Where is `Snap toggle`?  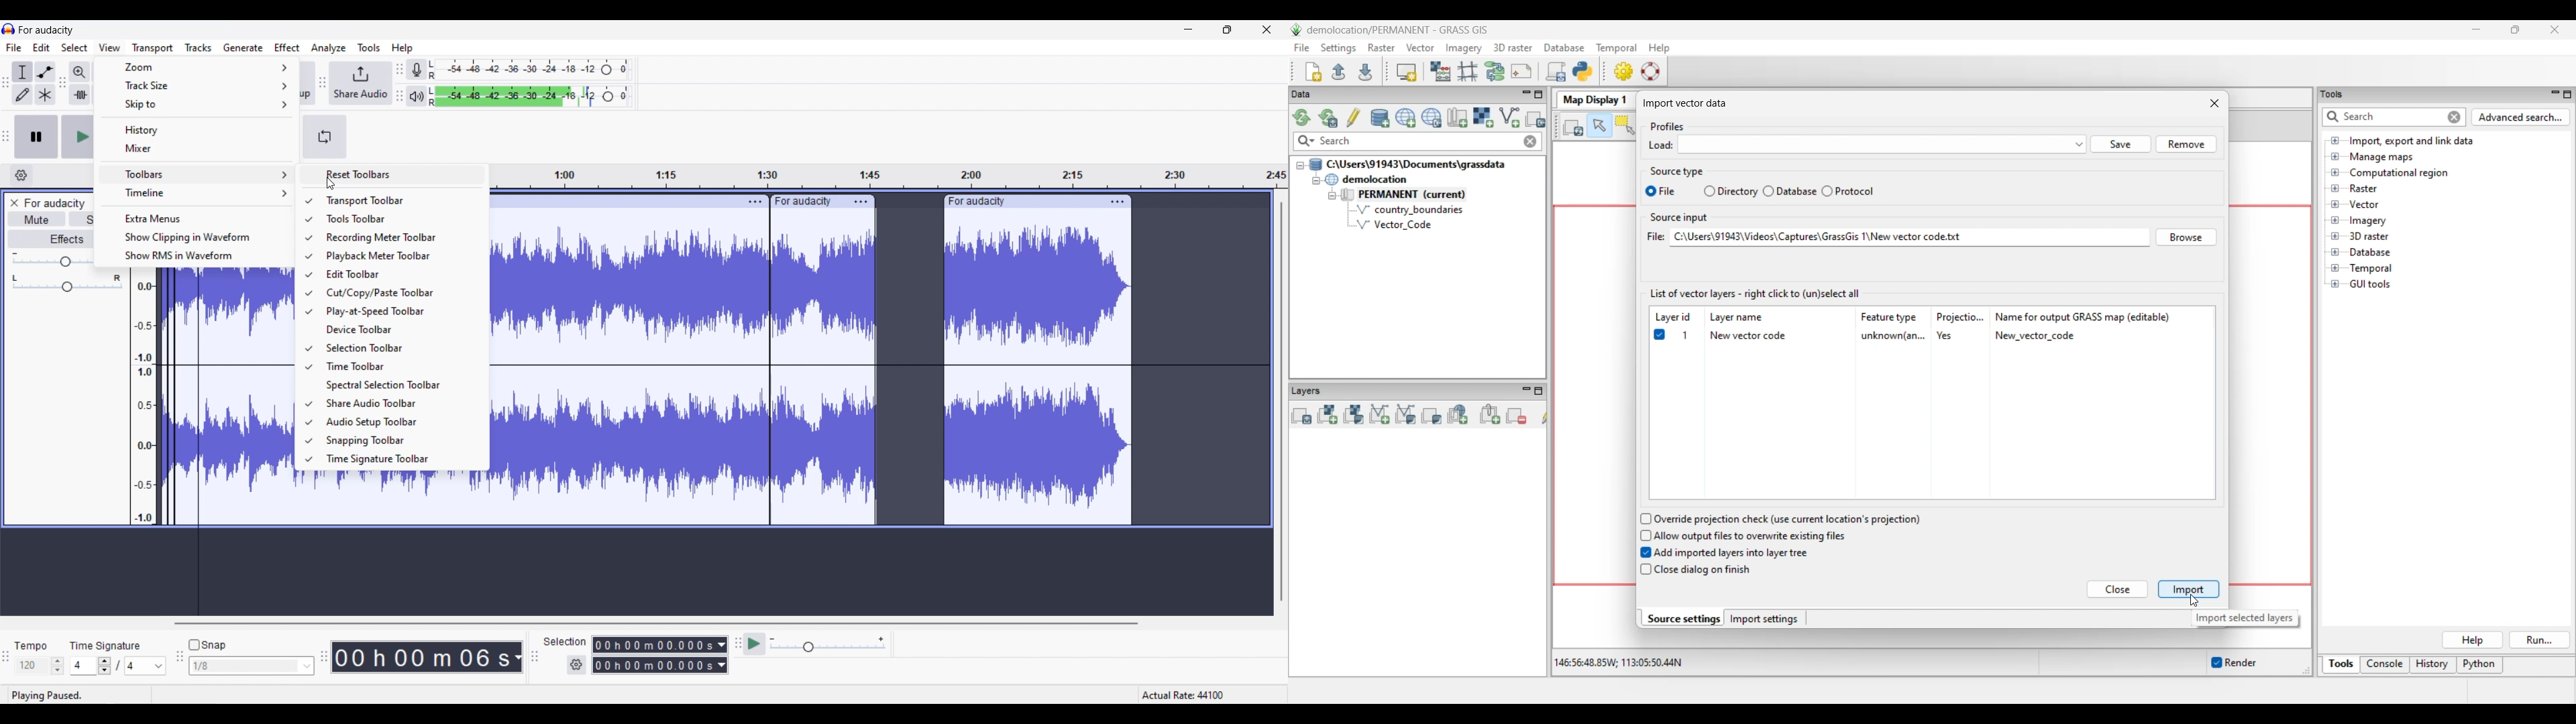 Snap toggle is located at coordinates (207, 645).